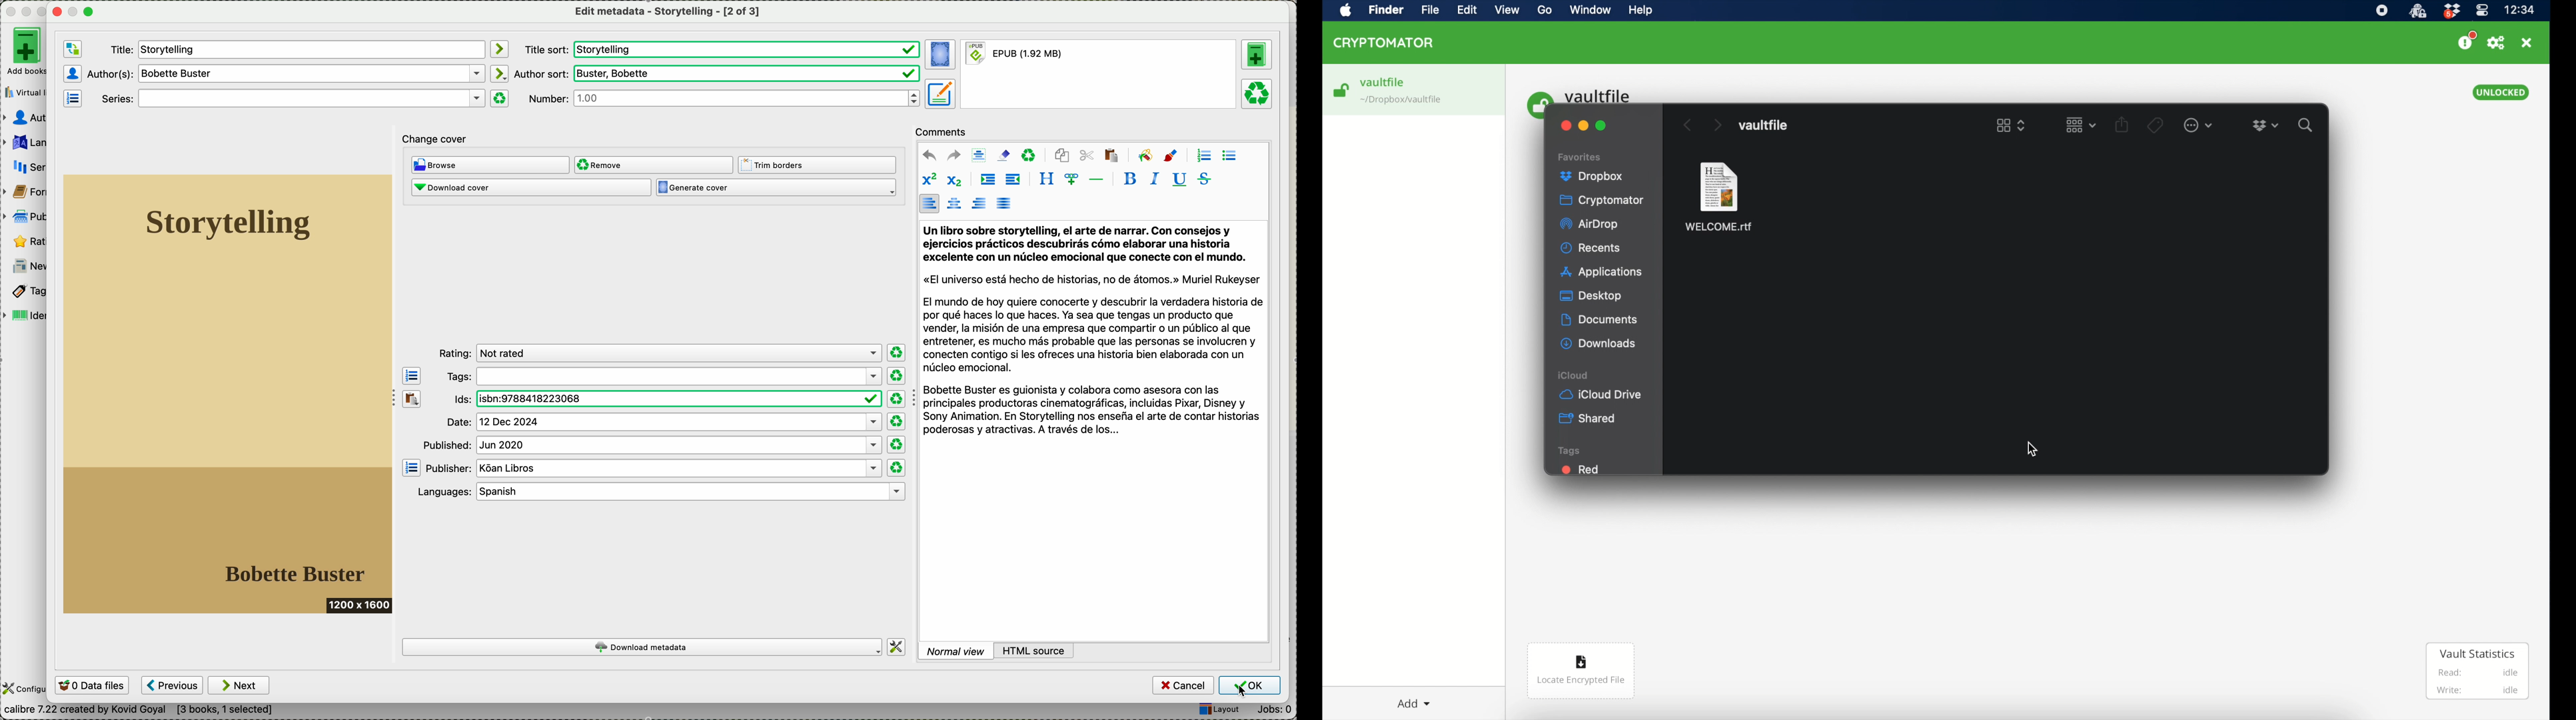 The width and height of the screenshot is (2576, 728). What do you see at coordinates (491, 166) in the screenshot?
I see `browse` at bounding box center [491, 166].